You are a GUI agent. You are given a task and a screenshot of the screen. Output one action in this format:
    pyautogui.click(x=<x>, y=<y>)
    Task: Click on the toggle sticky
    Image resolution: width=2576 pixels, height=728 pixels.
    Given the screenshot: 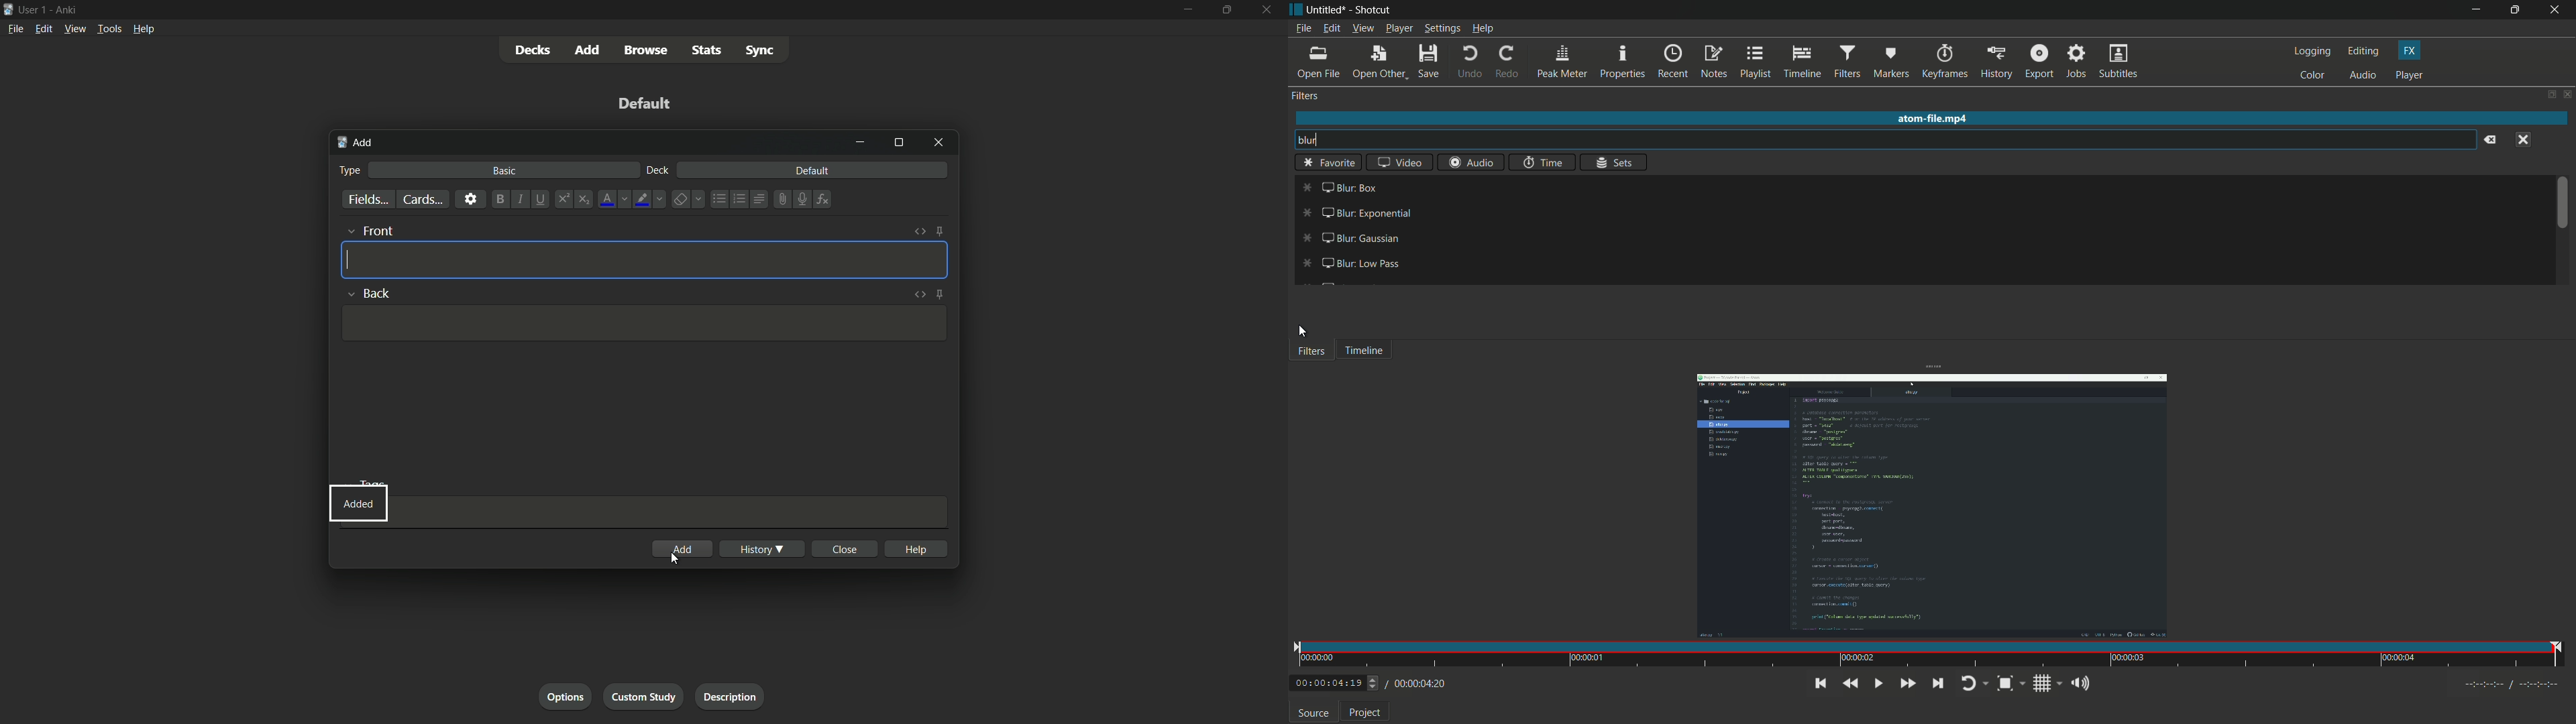 What is the action you would take?
    pyautogui.click(x=940, y=294)
    